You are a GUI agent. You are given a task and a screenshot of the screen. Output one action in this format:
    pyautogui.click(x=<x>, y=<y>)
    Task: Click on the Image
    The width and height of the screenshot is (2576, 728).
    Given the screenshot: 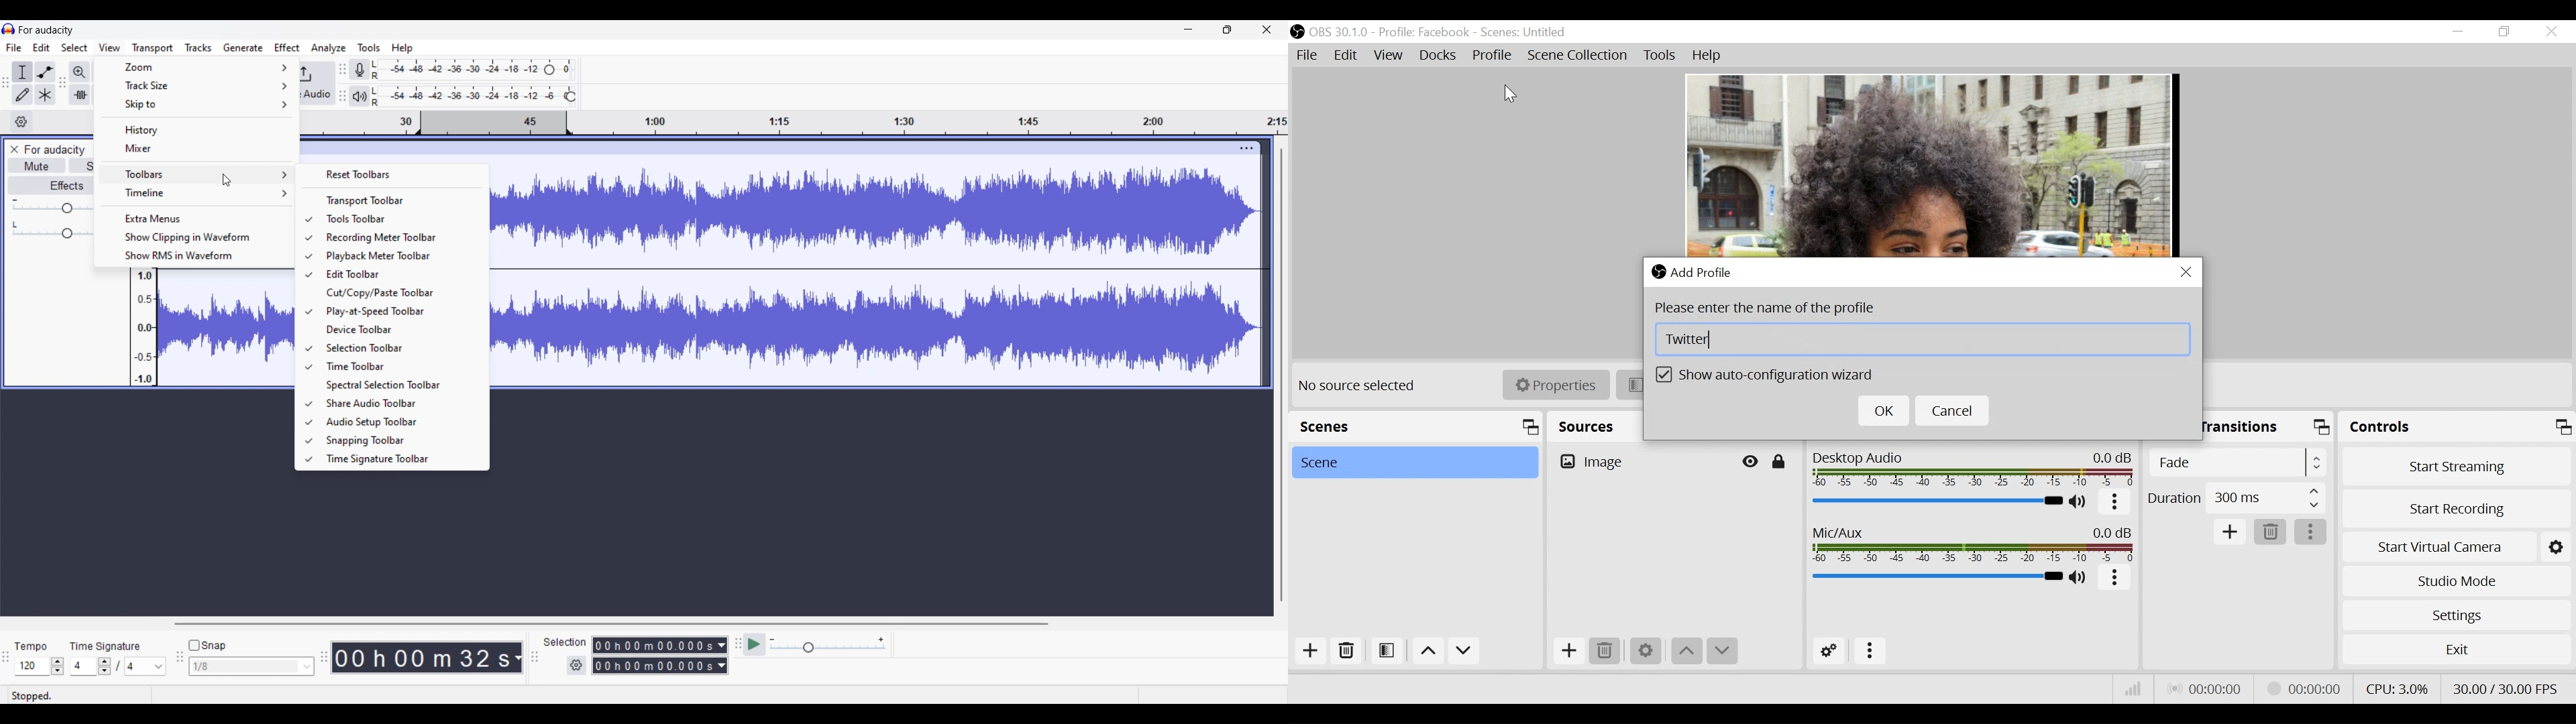 What is the action you would take?
    pyautogui.click(x=1928, y=166)
    